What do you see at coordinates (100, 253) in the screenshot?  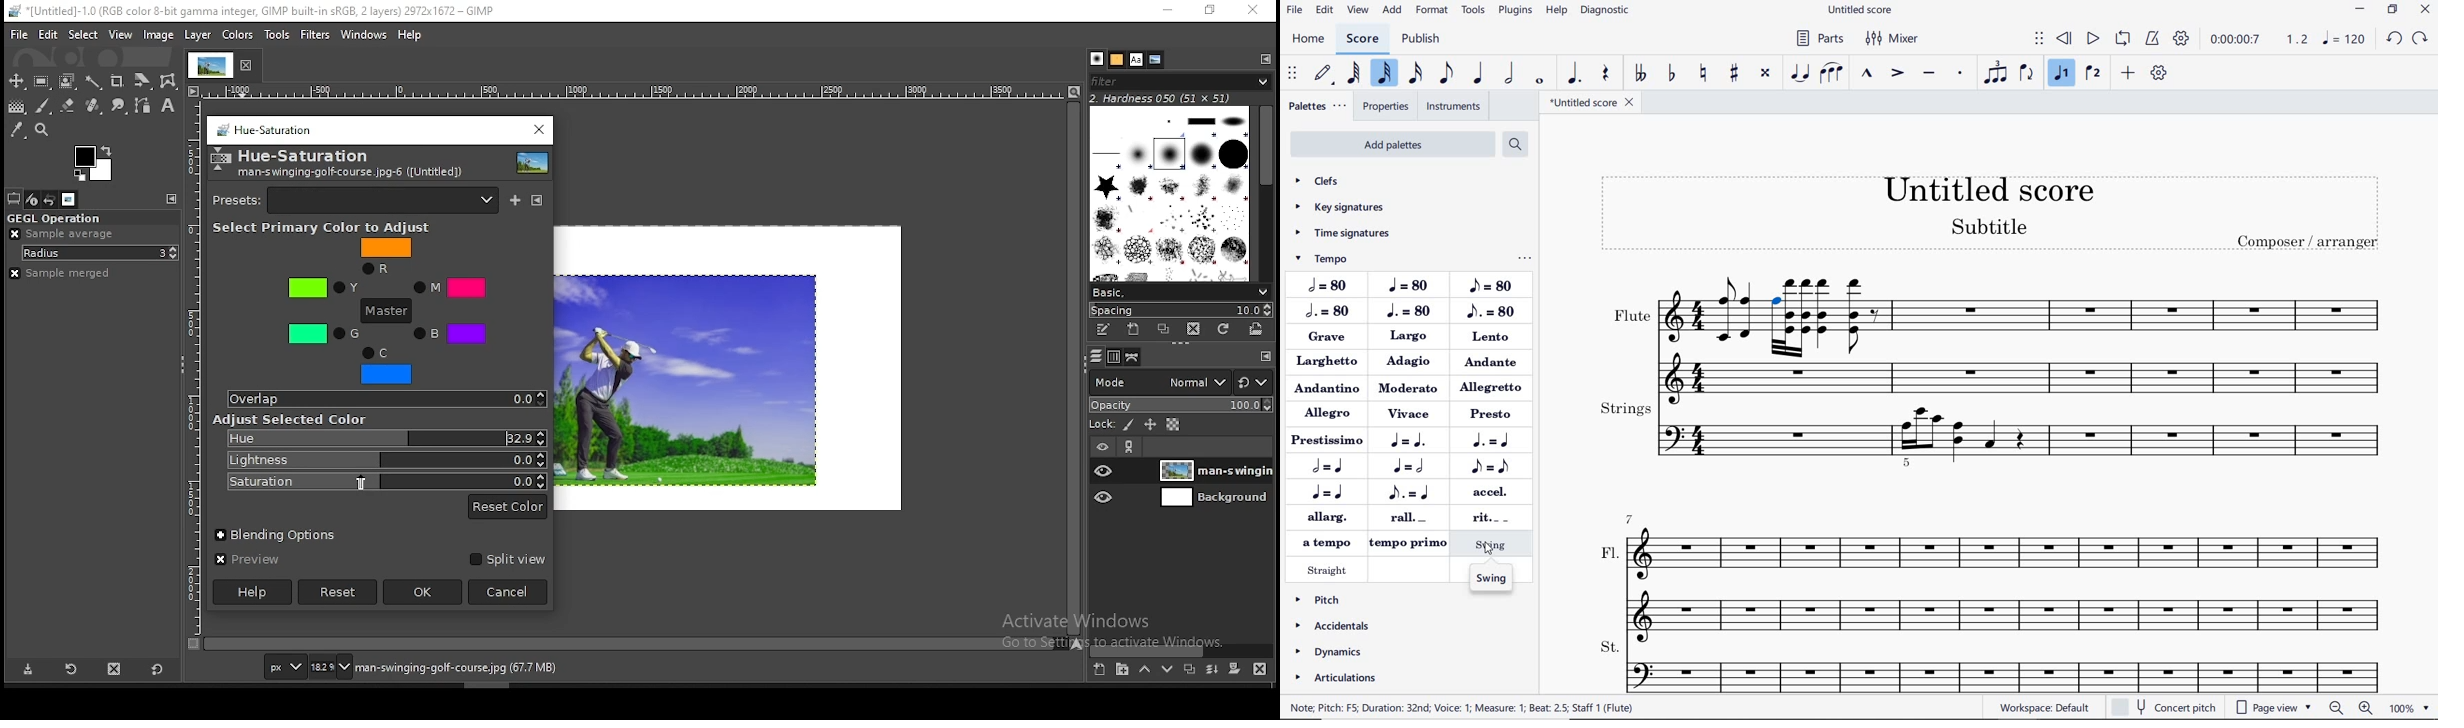 I see `radius` at bounding box center [100, 253].